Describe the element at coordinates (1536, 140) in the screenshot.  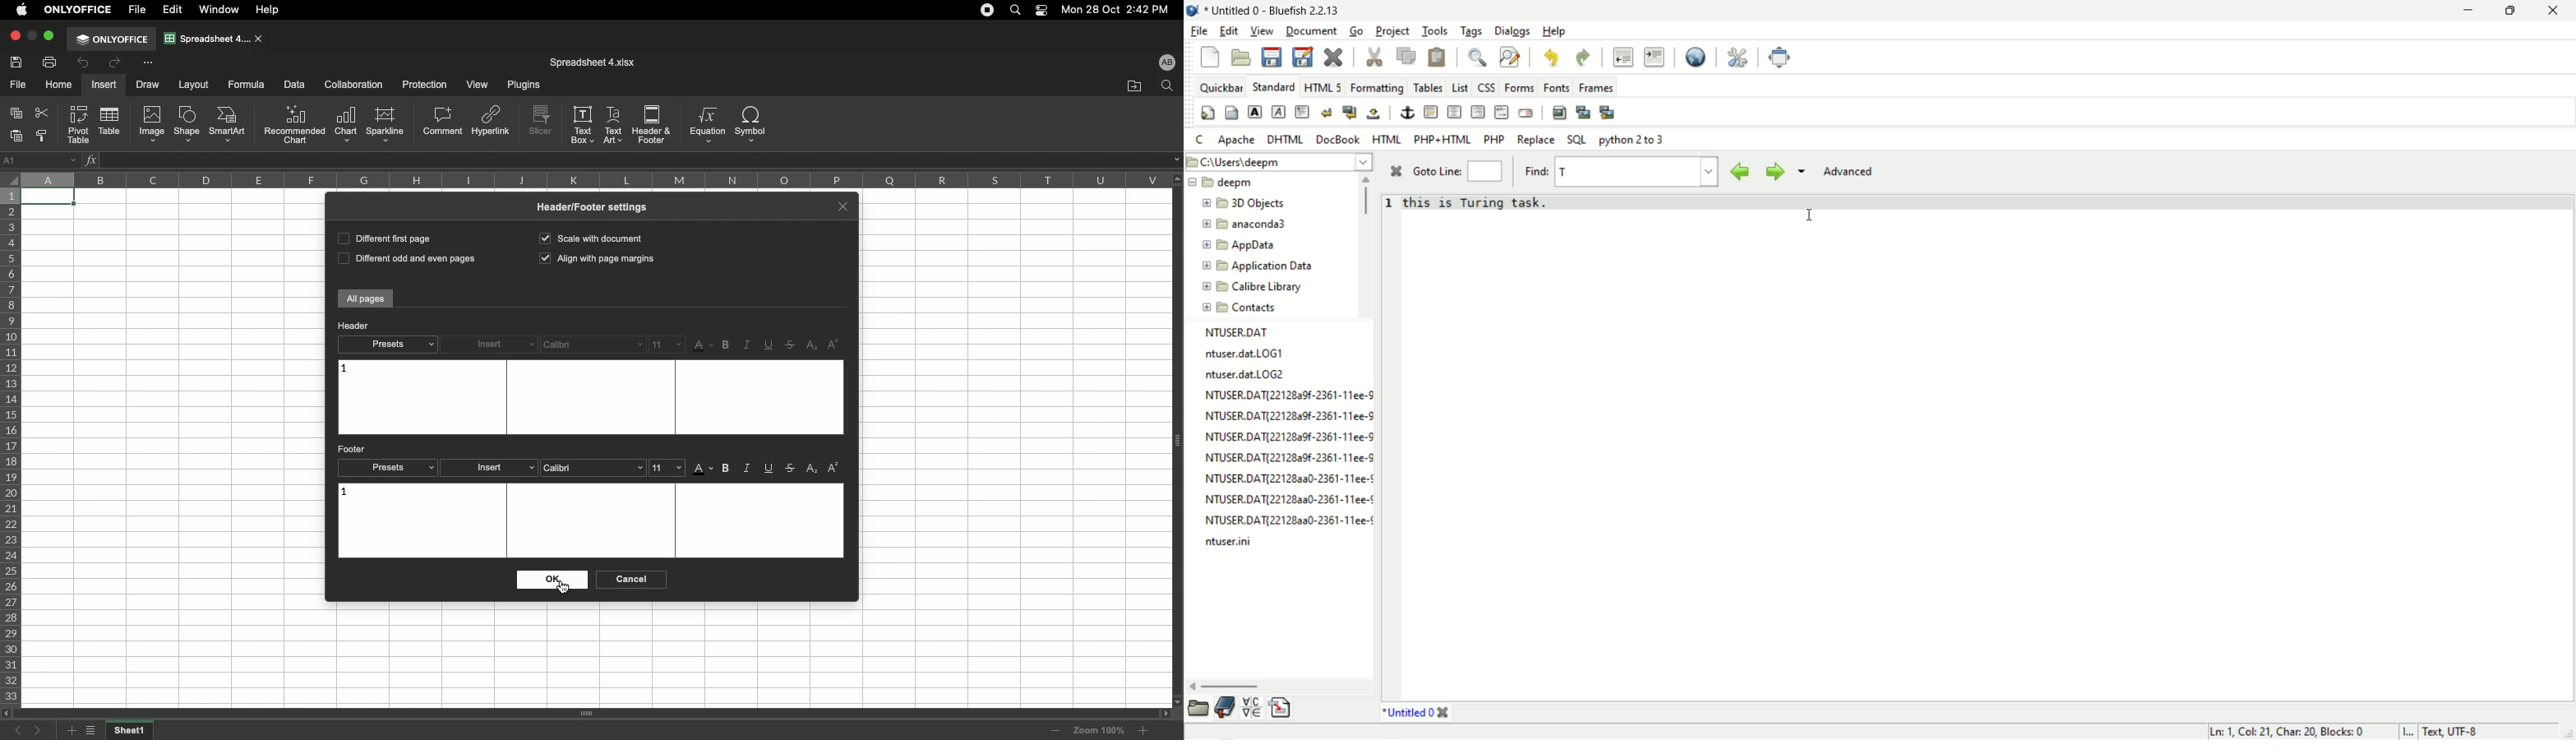
I see `Replace` at that location.